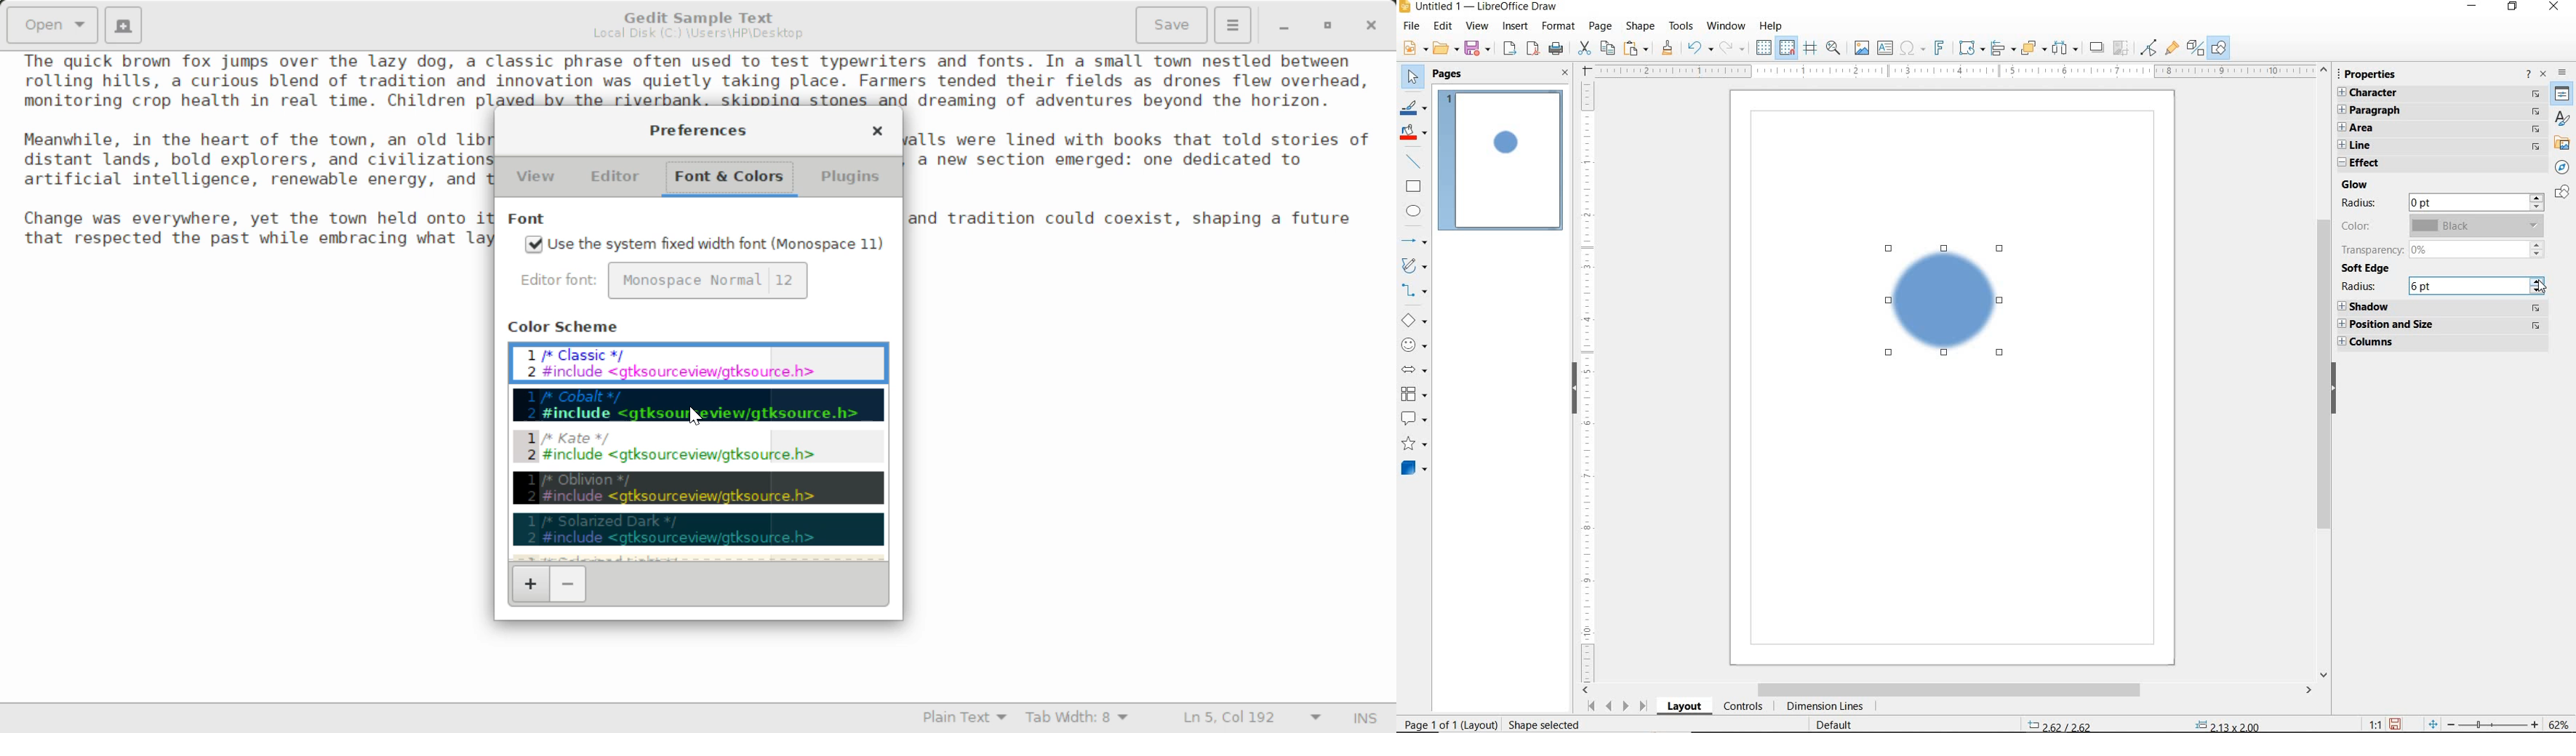  What do you see at coordinates (2431, 203) in the screenshot?
I see `RADIUS 0 pt` at bounding box center [2431, 203].